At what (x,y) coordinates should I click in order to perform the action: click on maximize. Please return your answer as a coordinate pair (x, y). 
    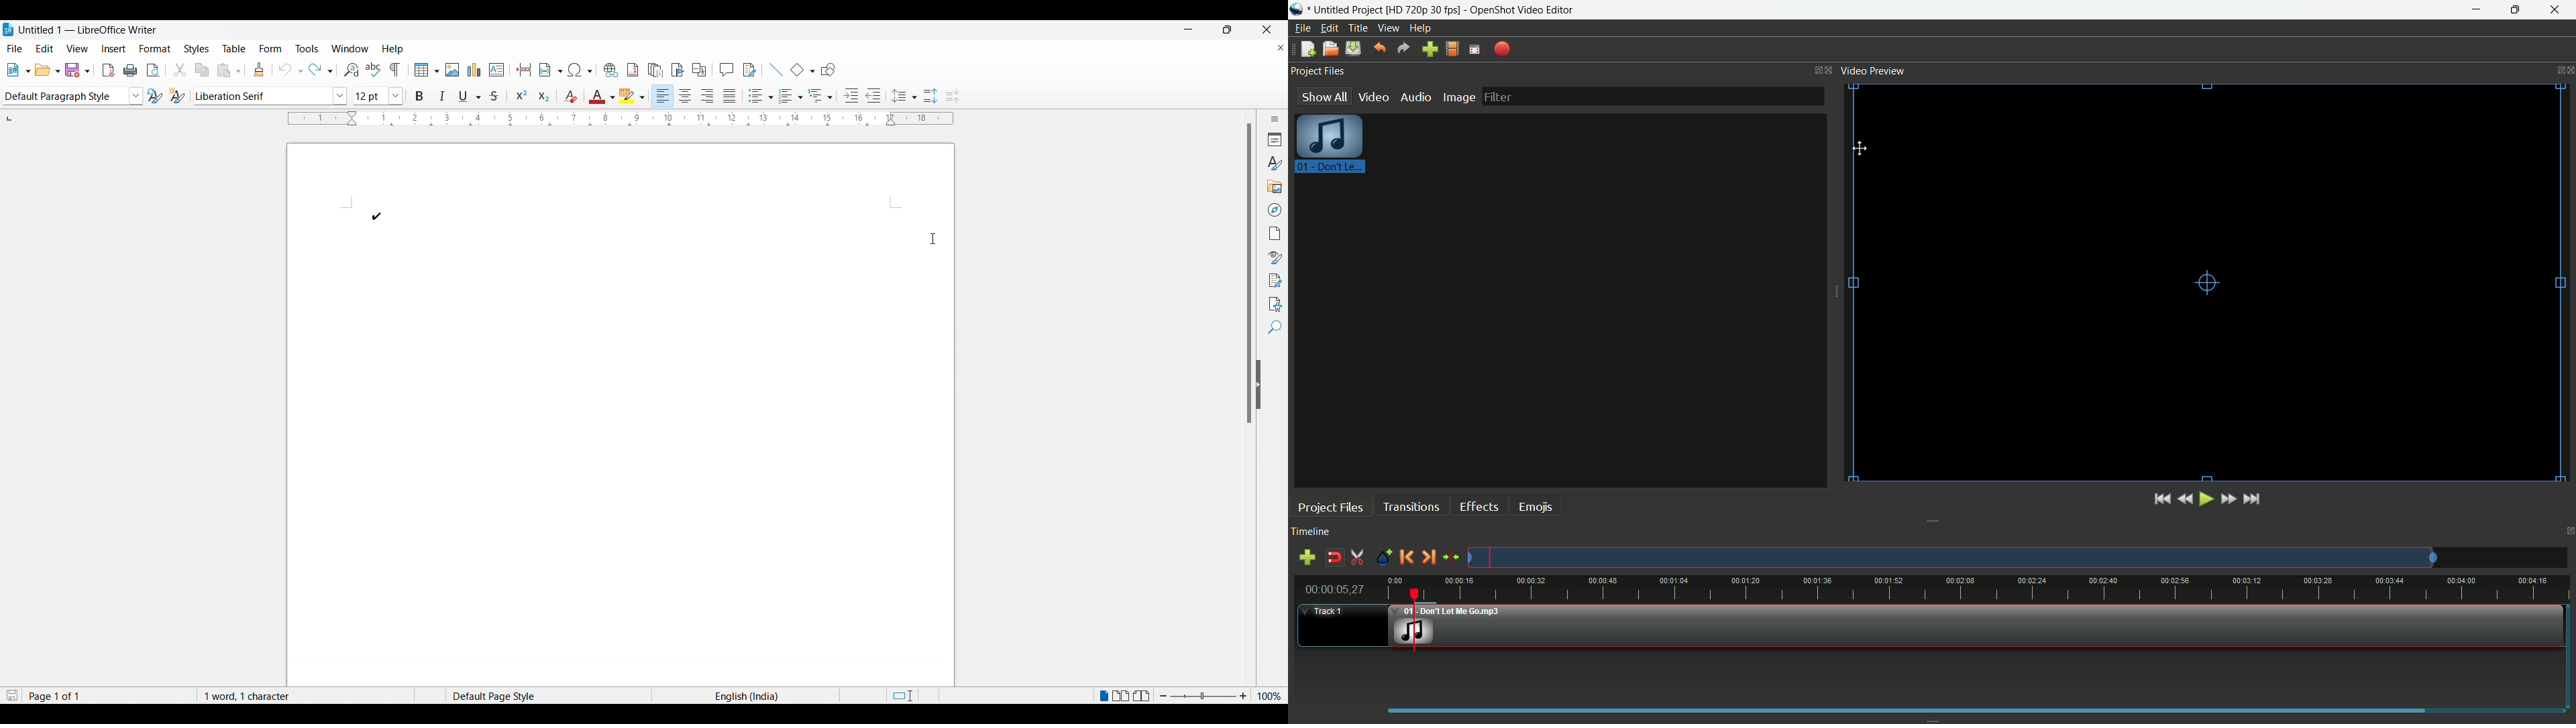
    Looking at the image, I should click on (2518, 10).